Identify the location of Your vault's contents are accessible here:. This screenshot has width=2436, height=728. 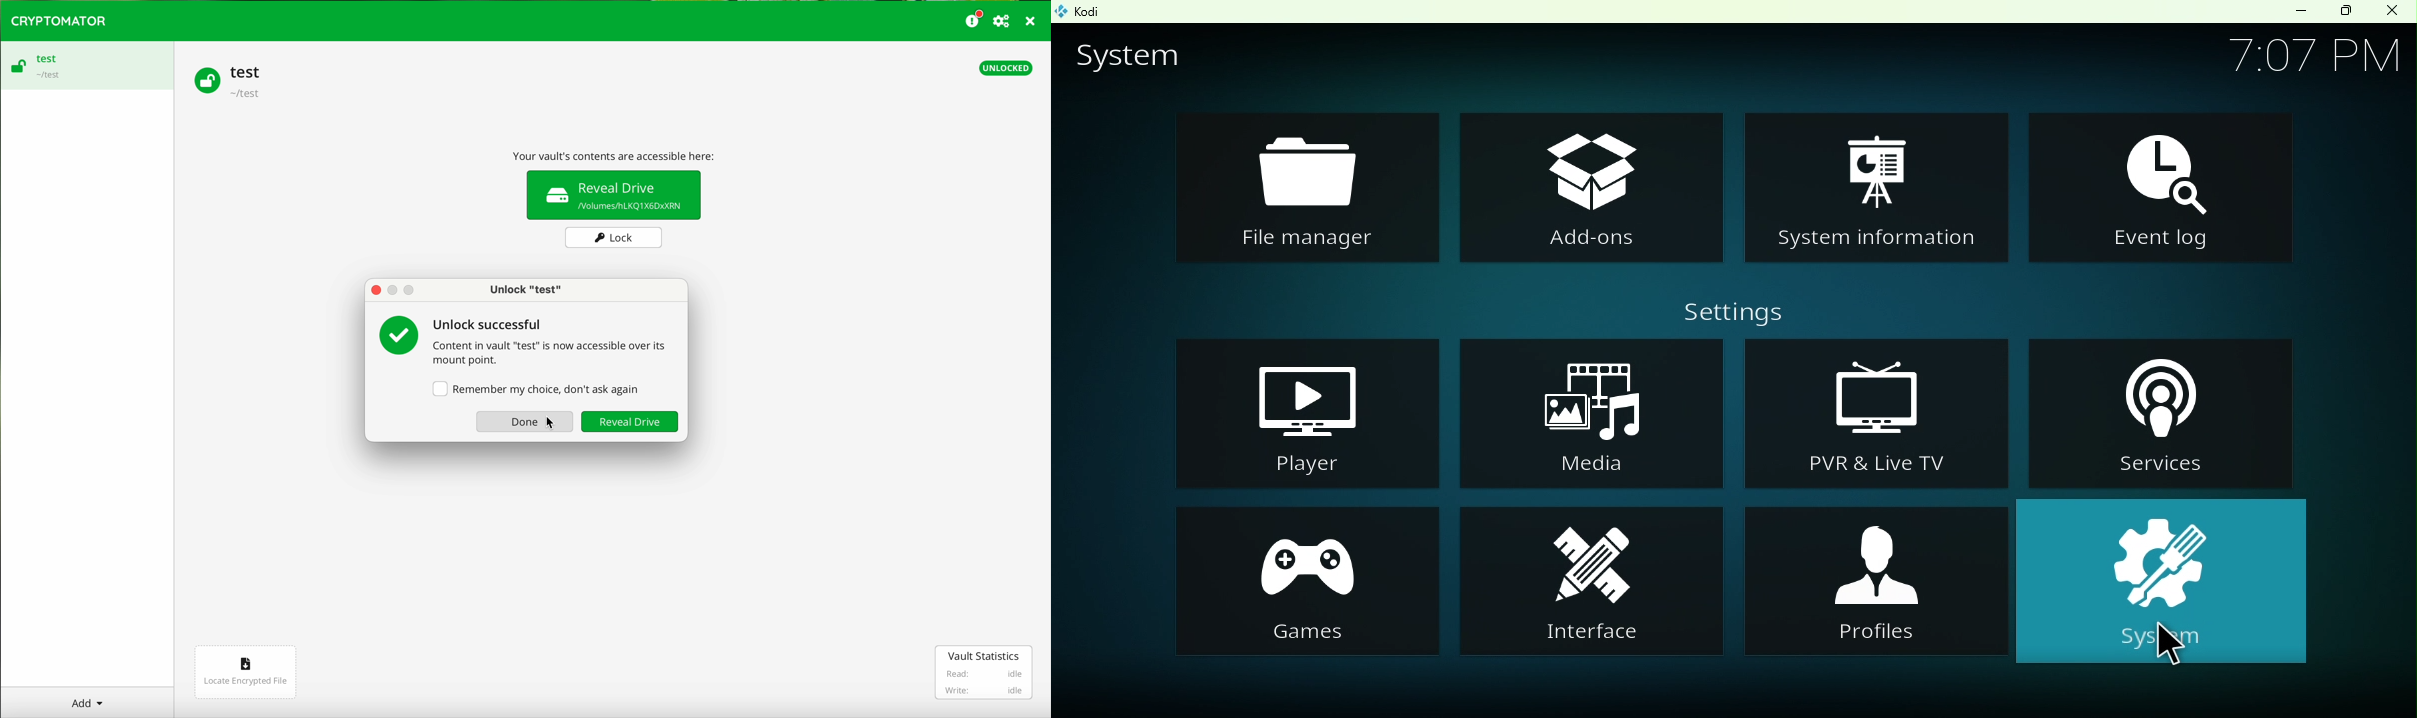
(618, 153).